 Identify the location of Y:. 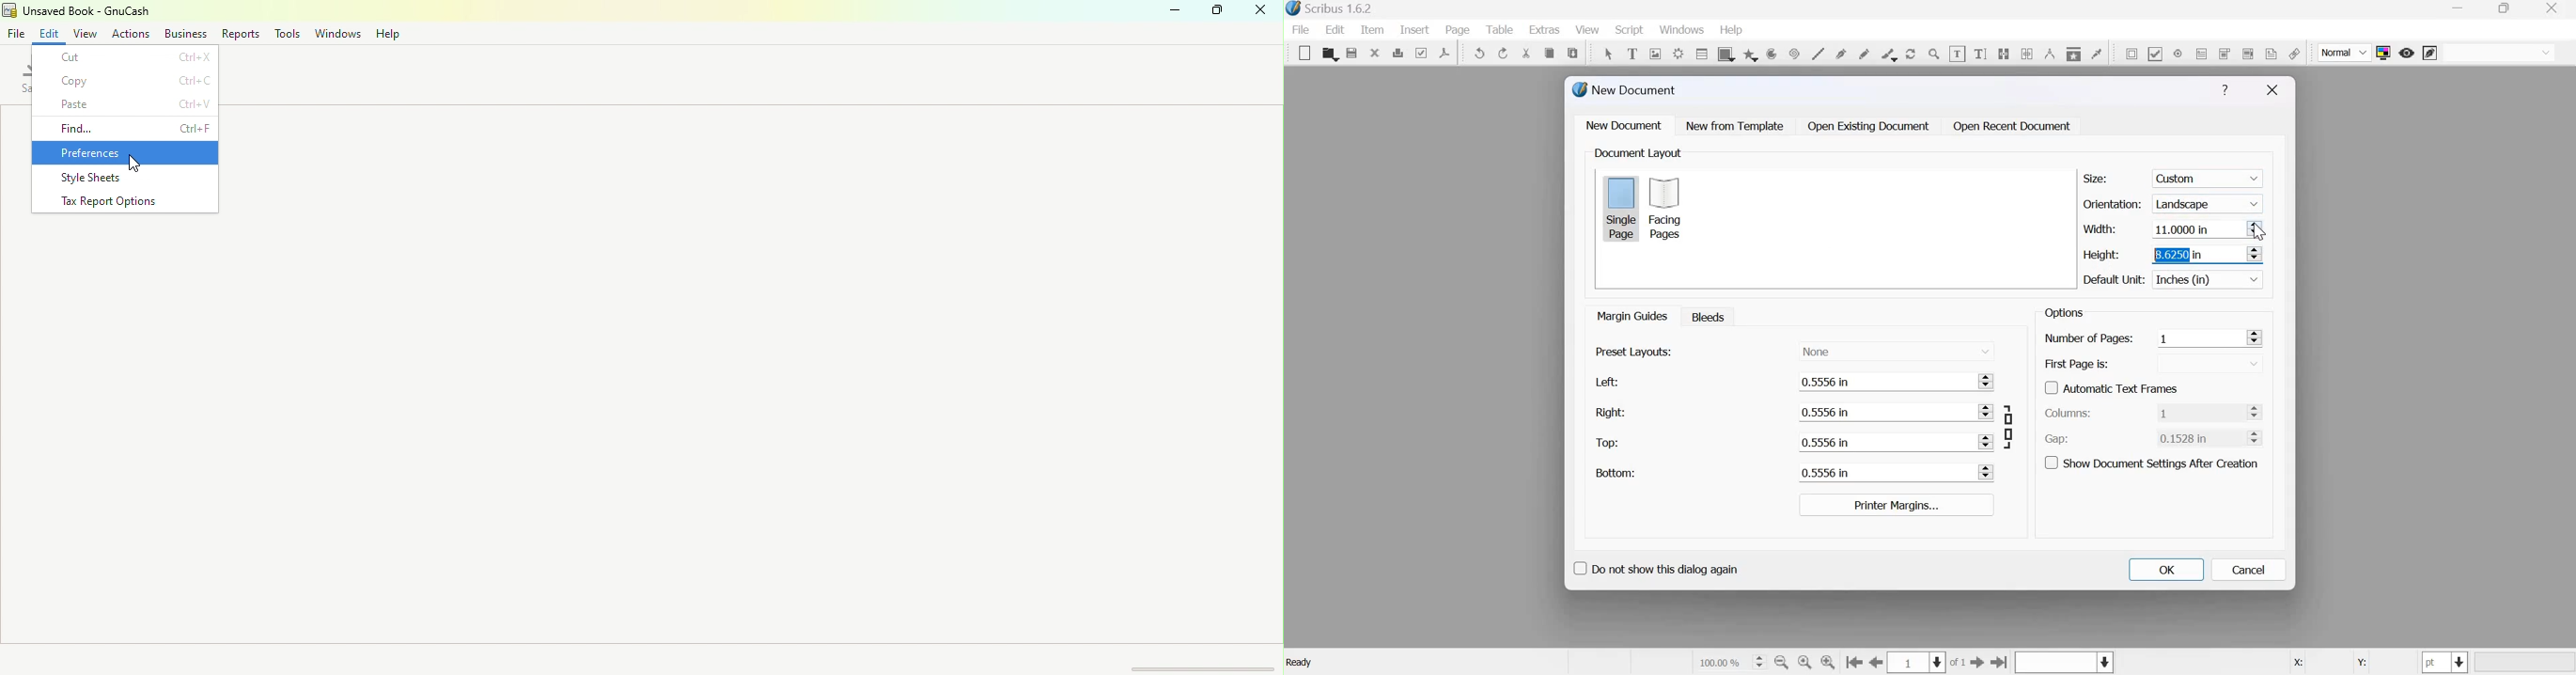
(2360, 663).